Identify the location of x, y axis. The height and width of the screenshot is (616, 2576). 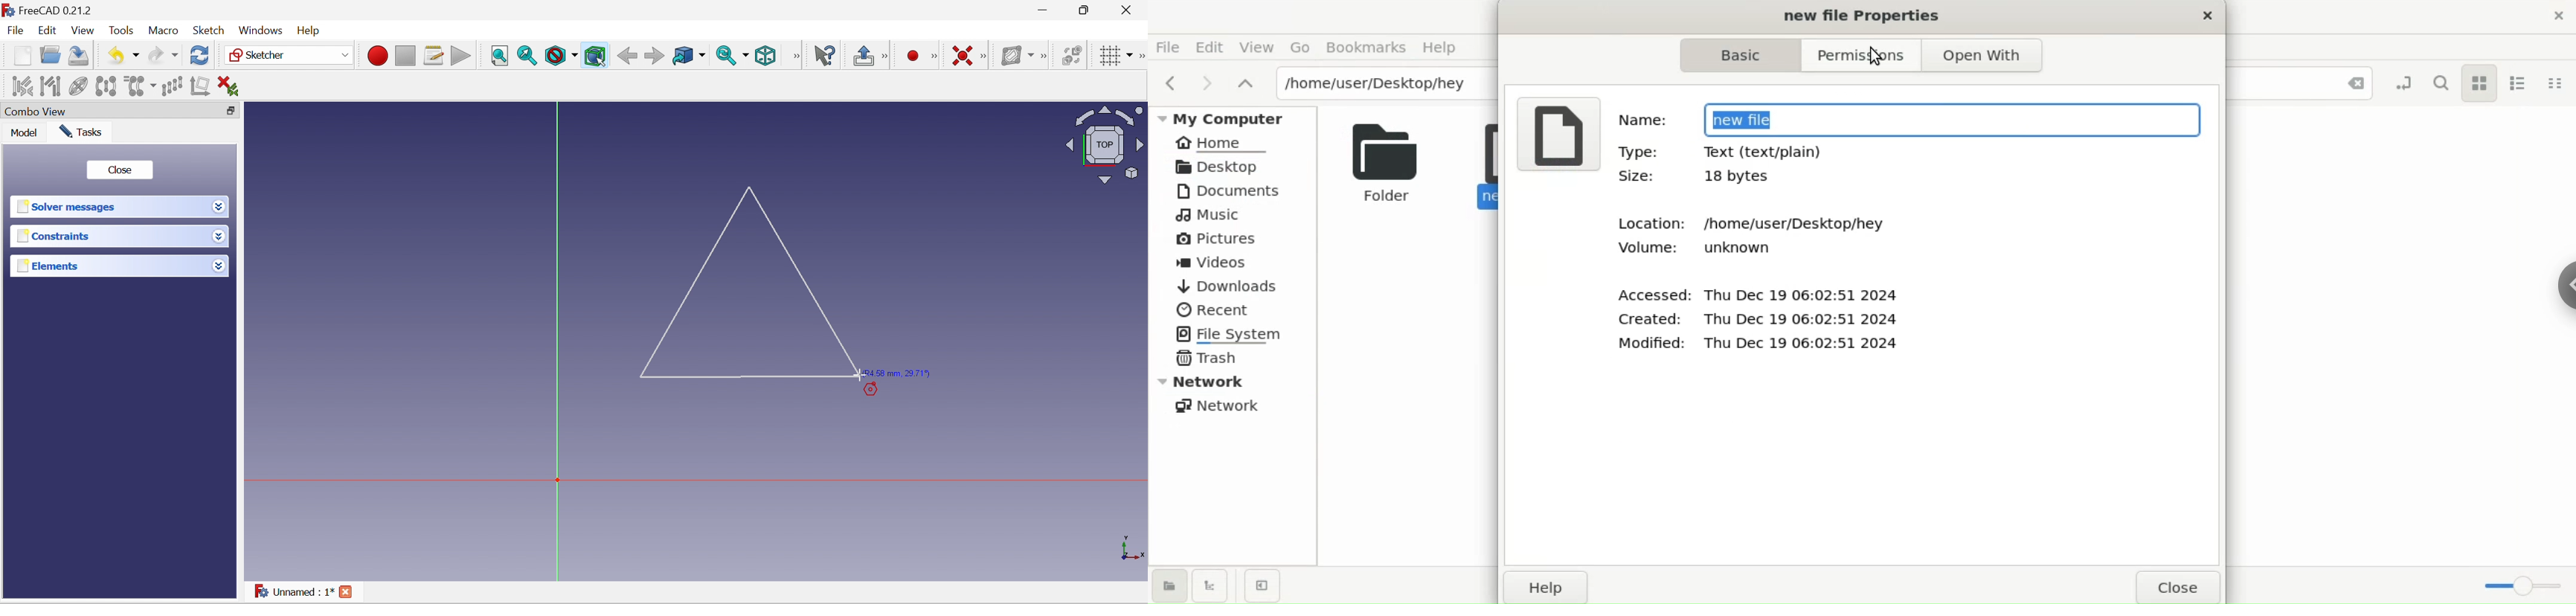
(1130, 547).